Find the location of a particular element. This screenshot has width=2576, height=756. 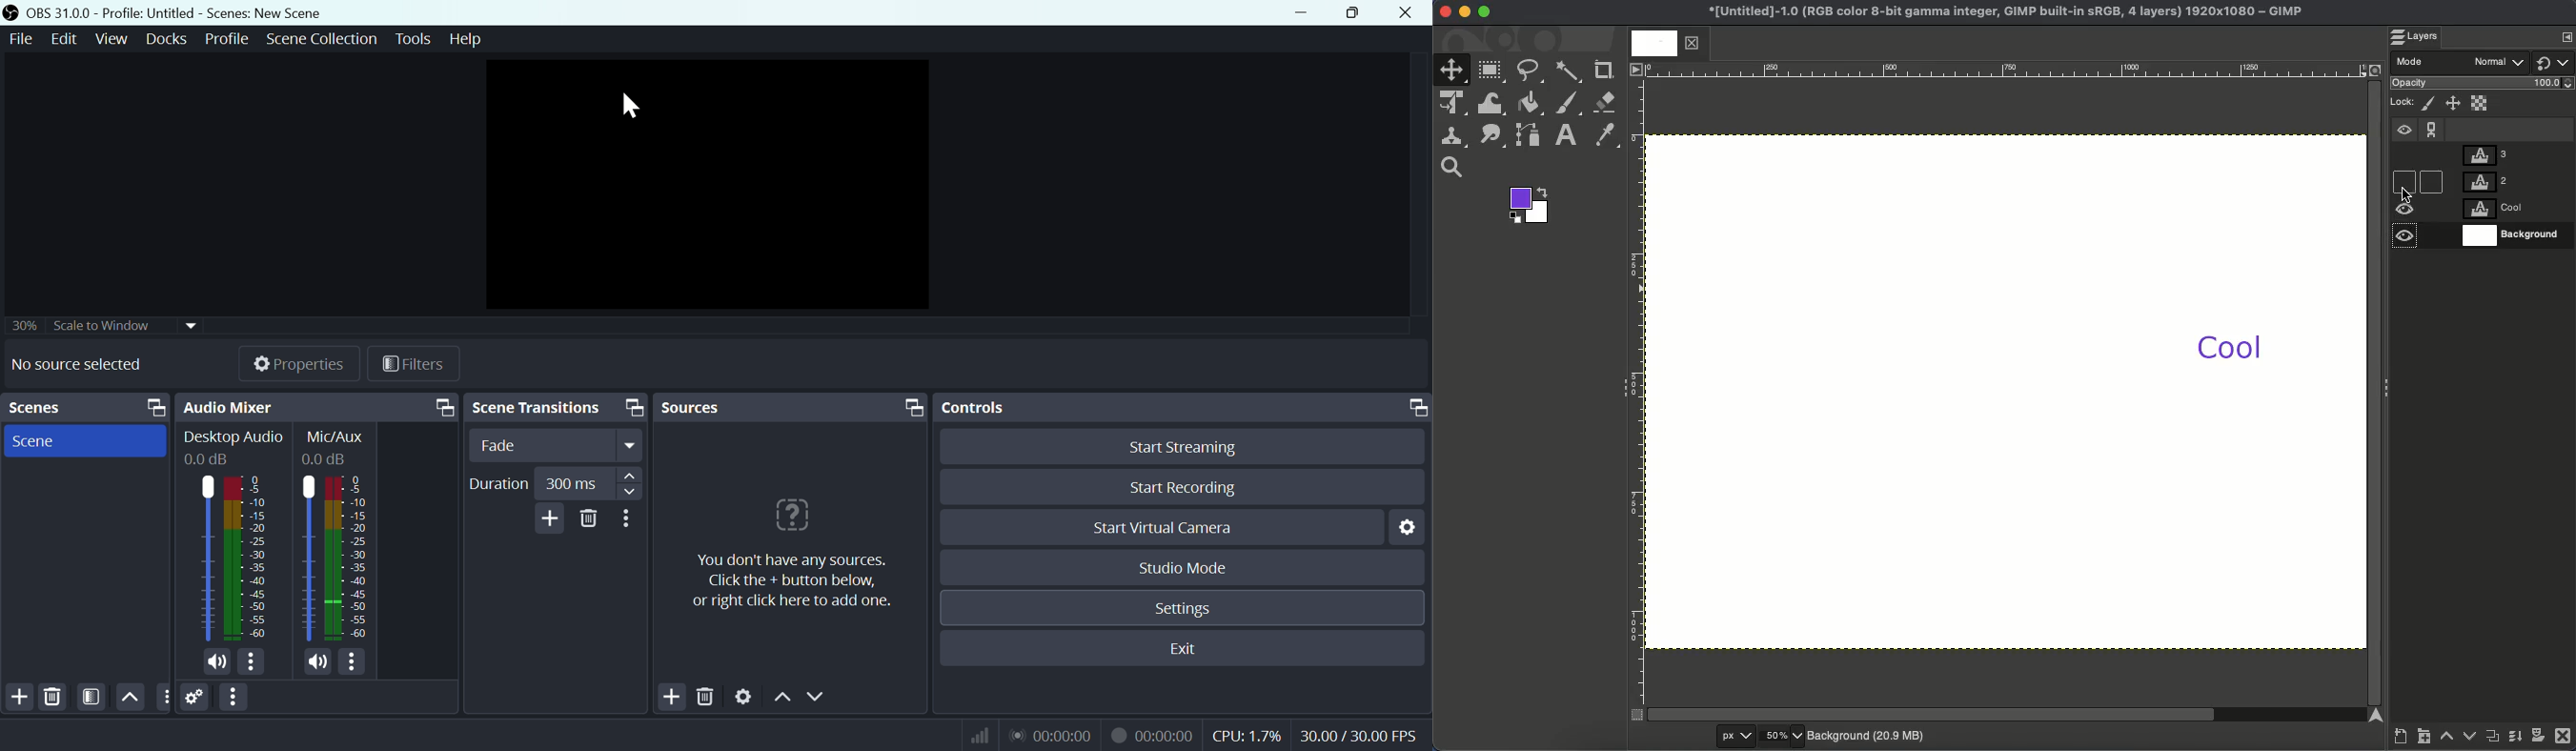

 is located at coordinates (1051, 735).